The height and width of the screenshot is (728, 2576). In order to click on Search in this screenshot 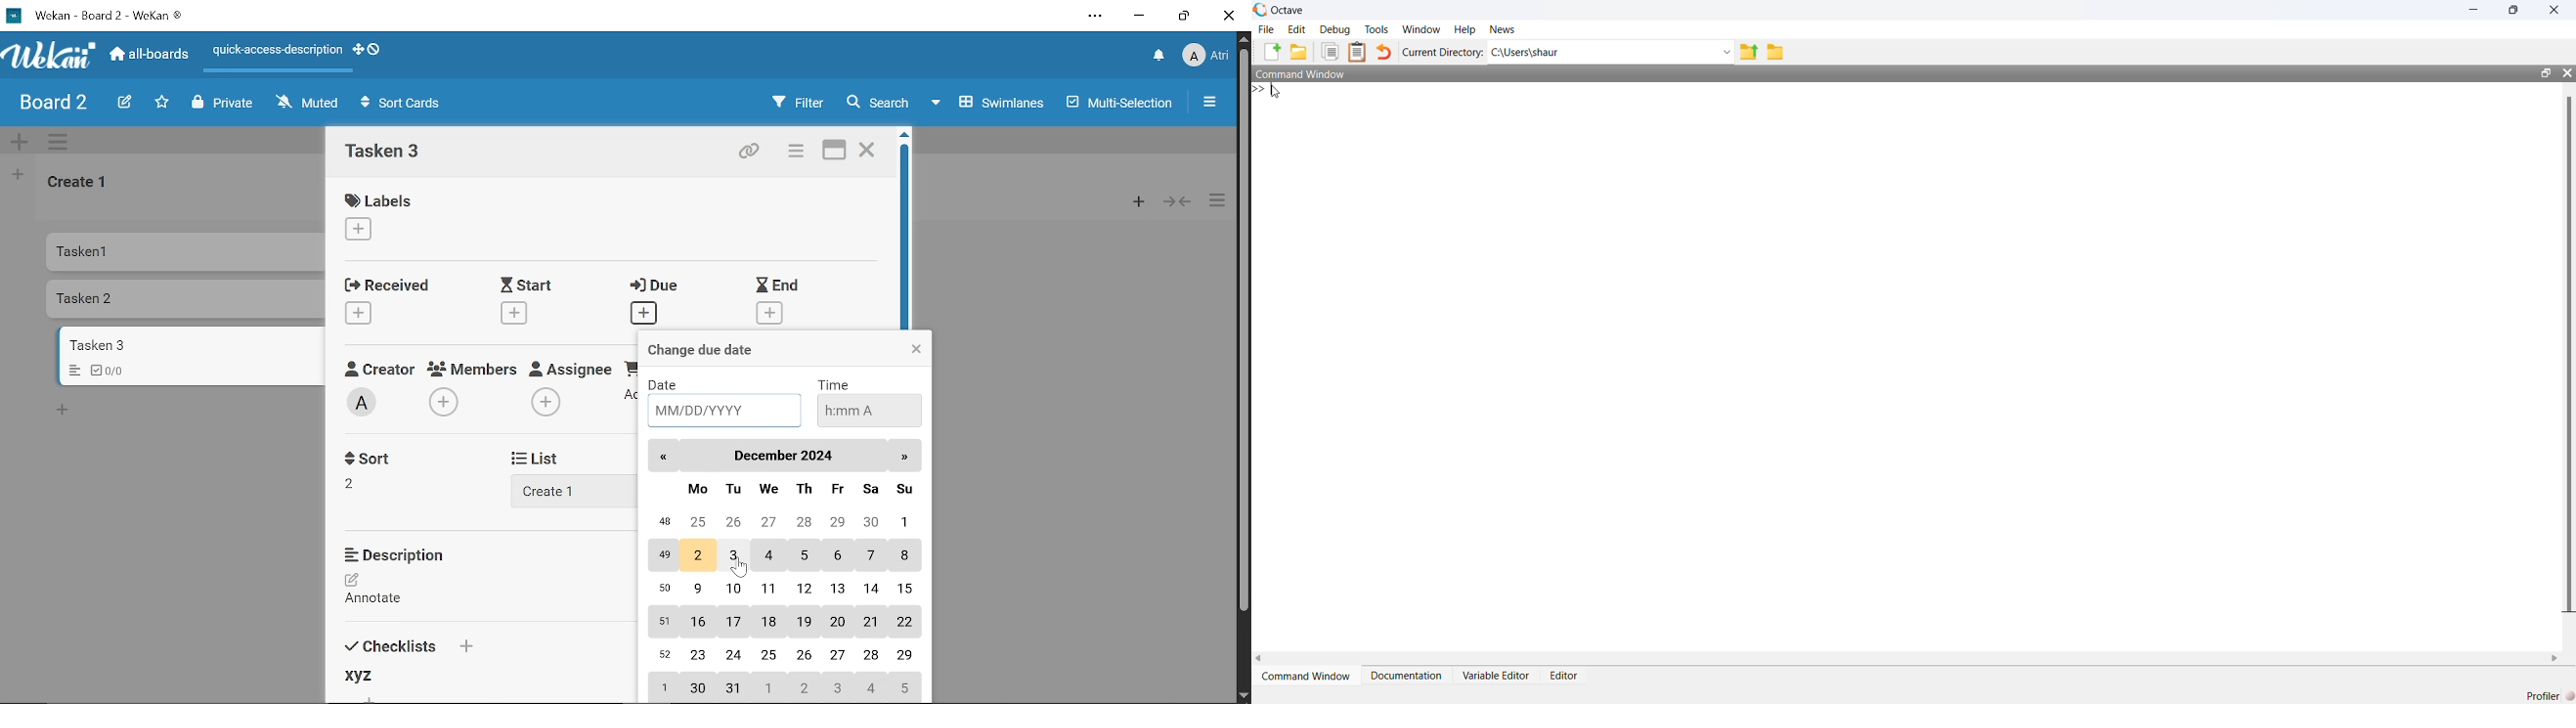, I will do `click(884, 103)`.